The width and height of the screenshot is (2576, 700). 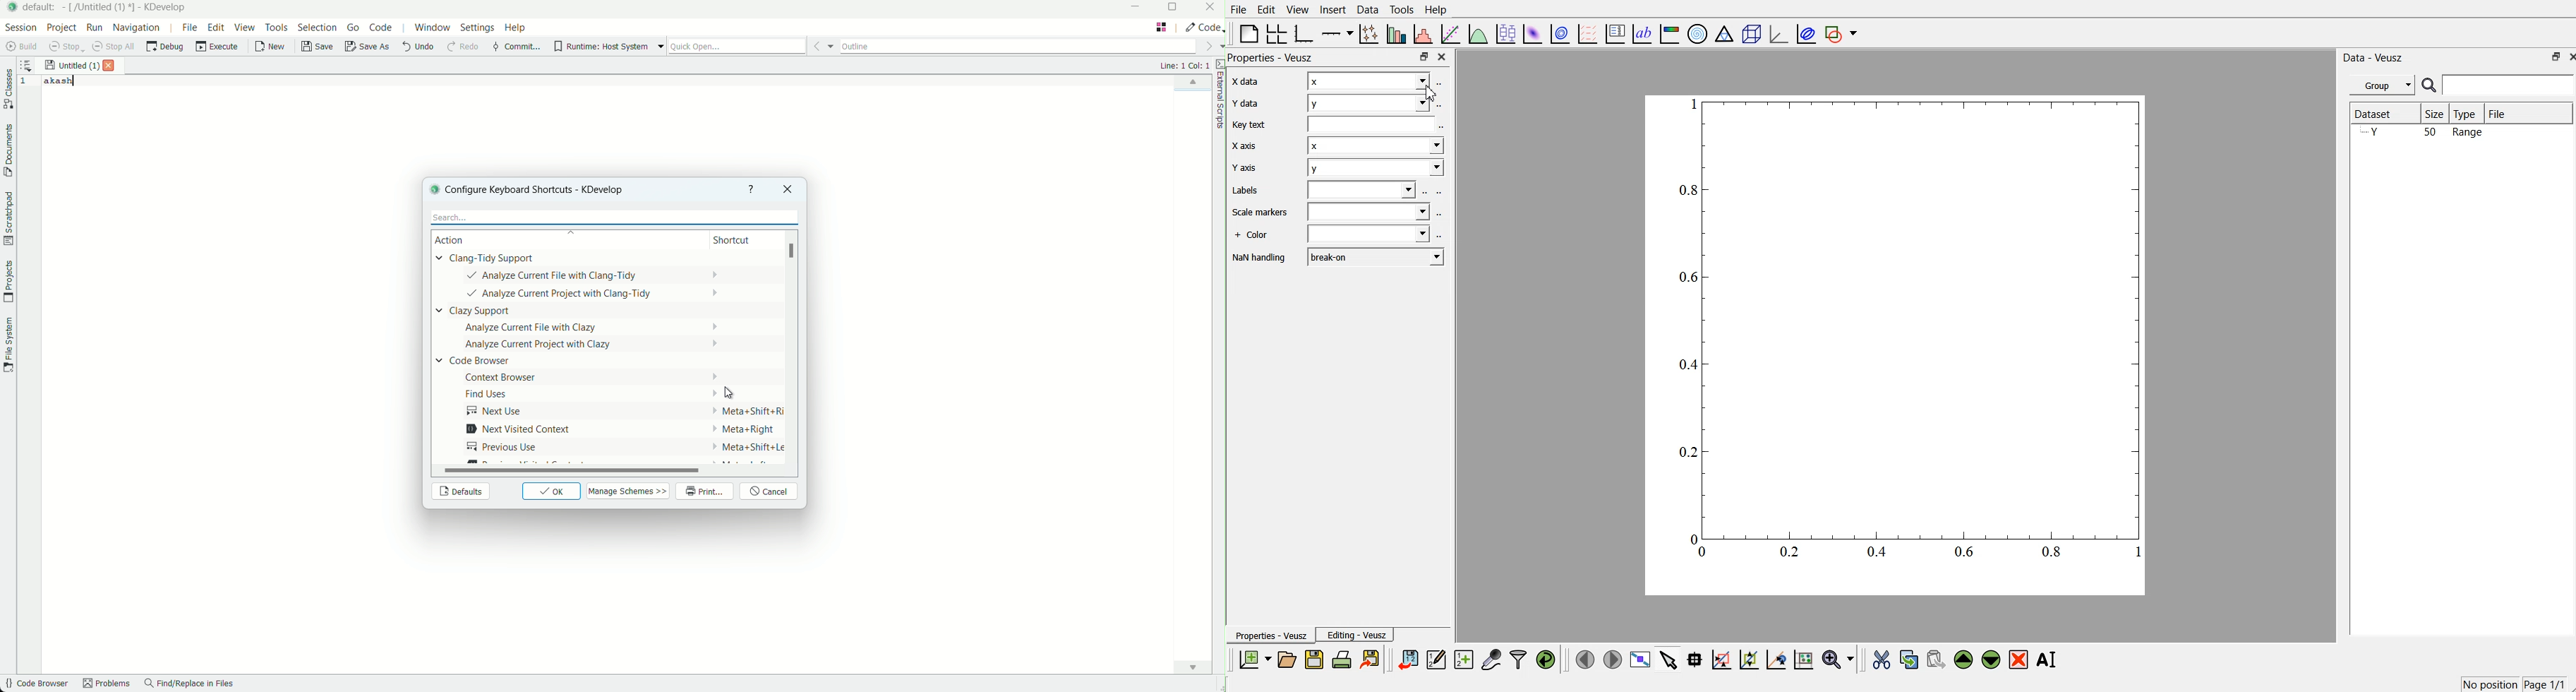 What do you see at coordinates (8, 218) in the screenshot?
I see `scratchpad` at bounding box center [8, 218].